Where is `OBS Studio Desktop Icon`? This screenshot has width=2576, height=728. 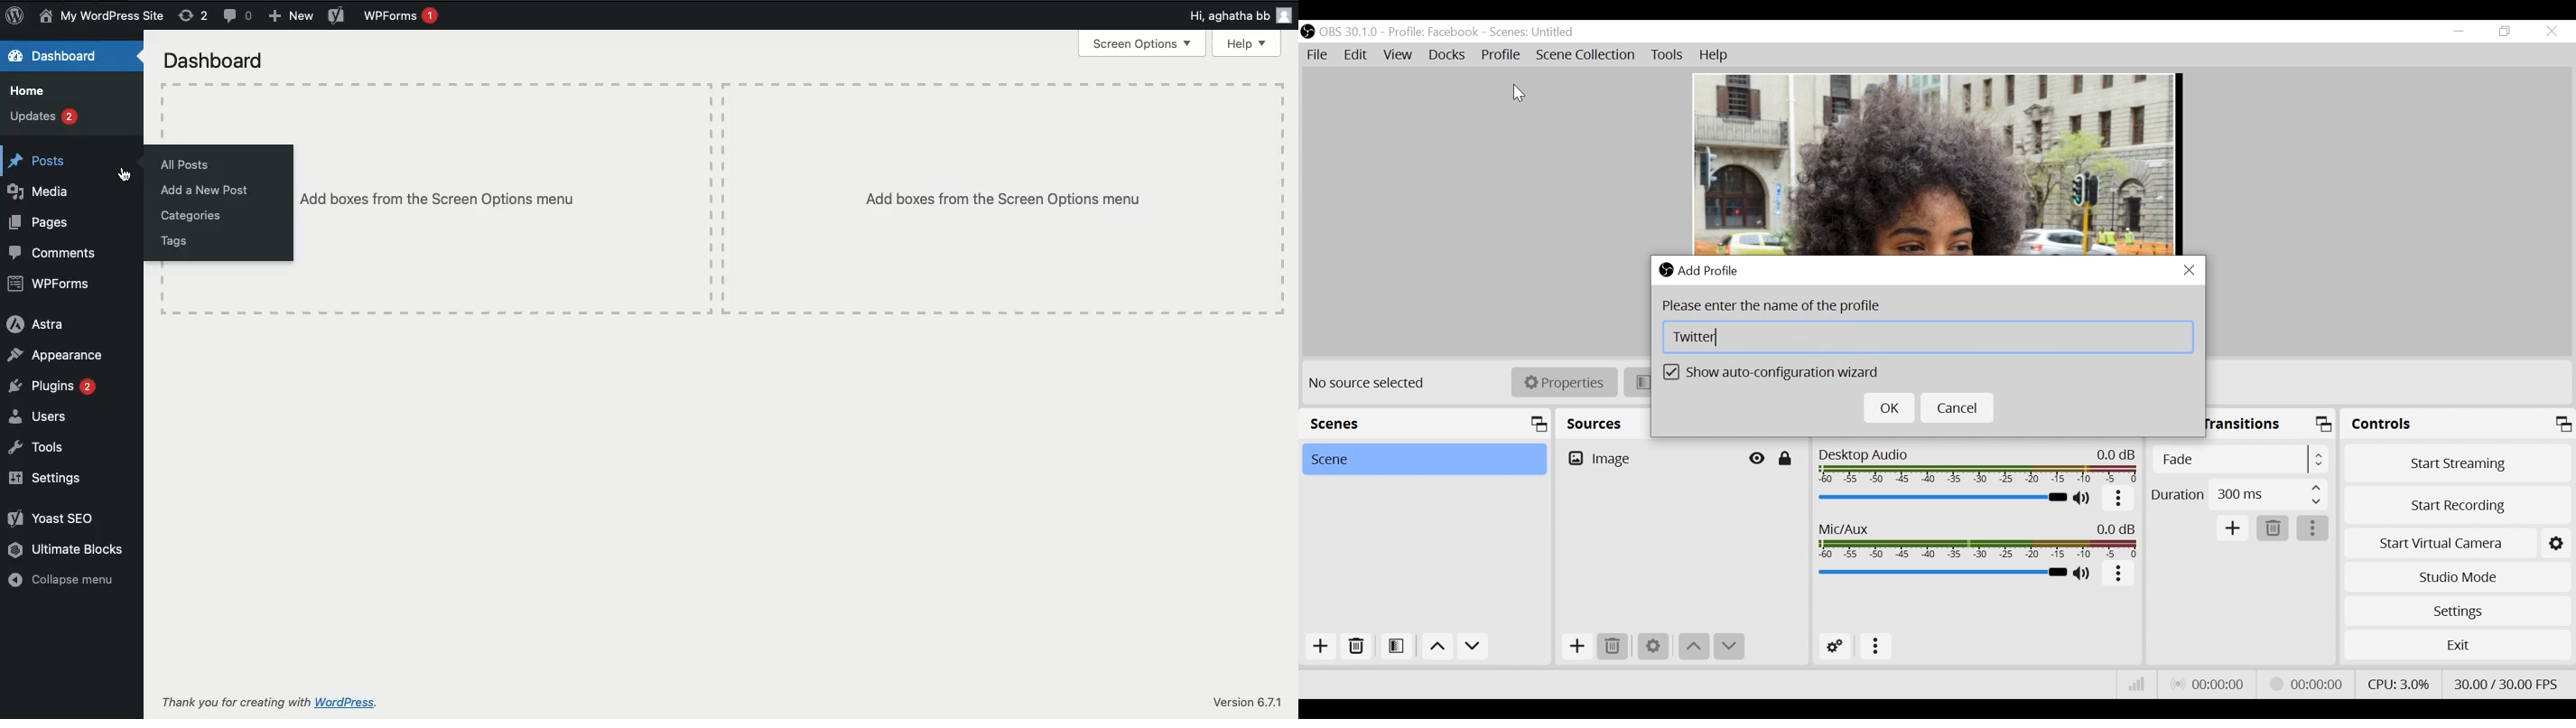 OBS Studio Desktop Icon is located at coordinates (1308, 31).